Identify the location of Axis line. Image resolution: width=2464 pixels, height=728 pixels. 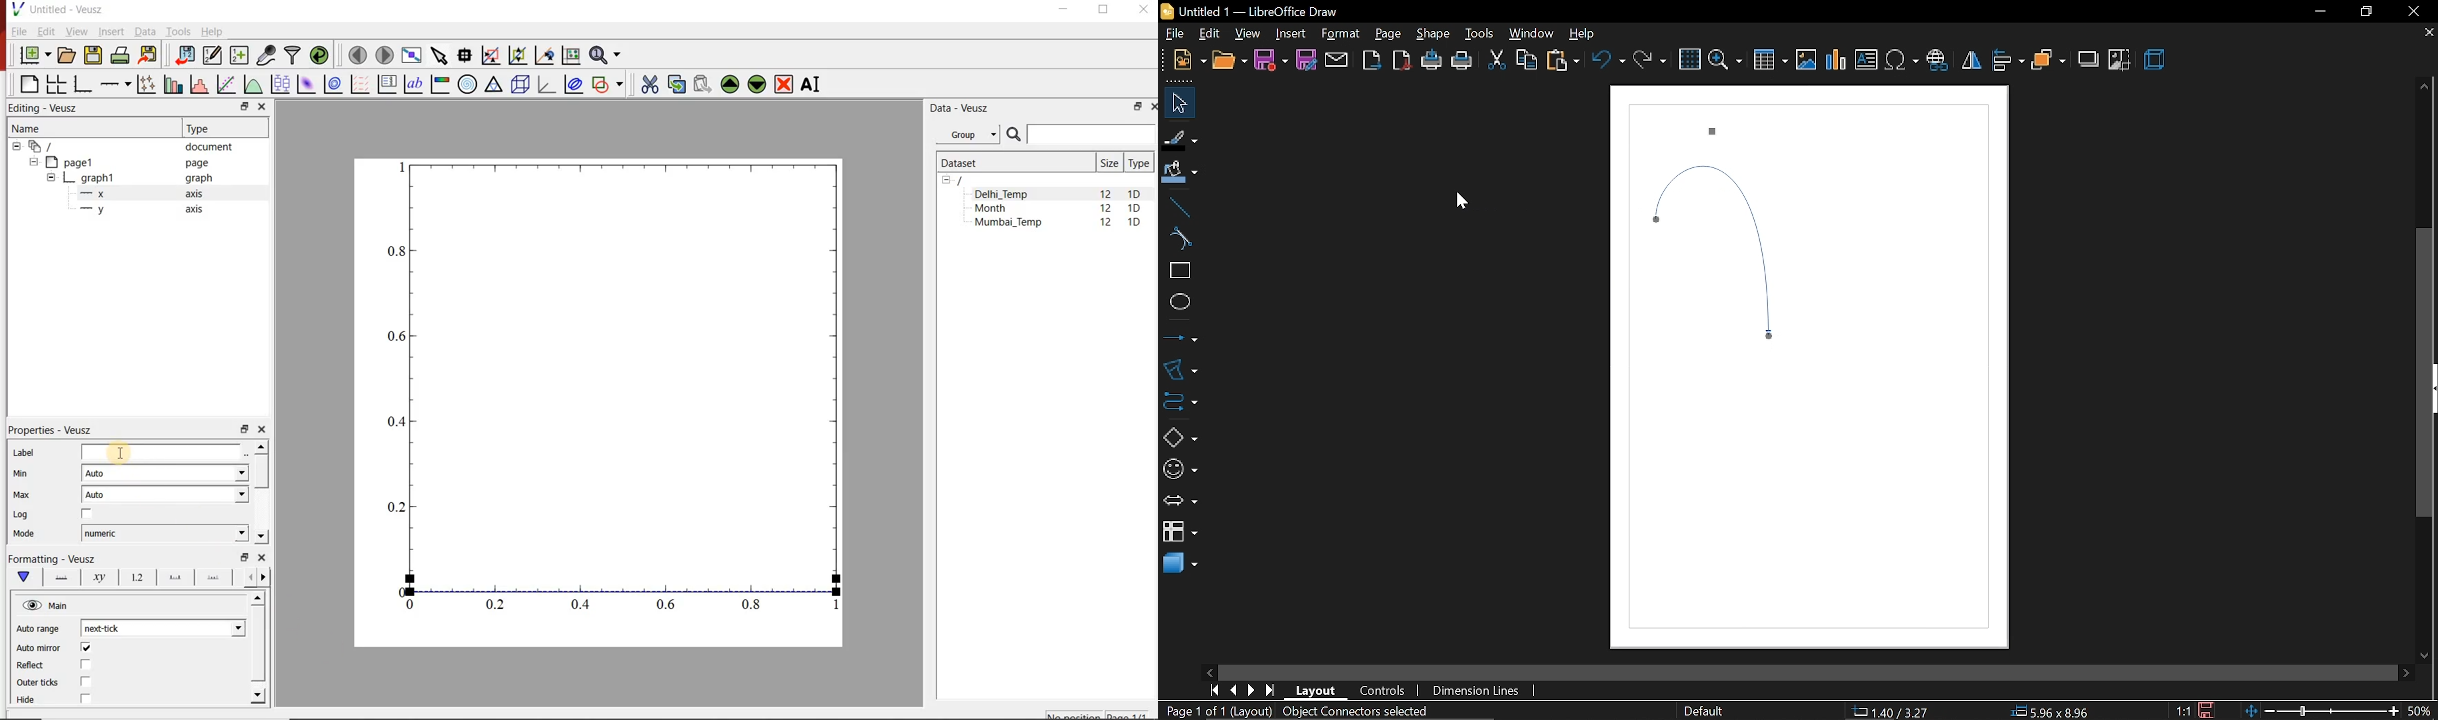
(59, 577).